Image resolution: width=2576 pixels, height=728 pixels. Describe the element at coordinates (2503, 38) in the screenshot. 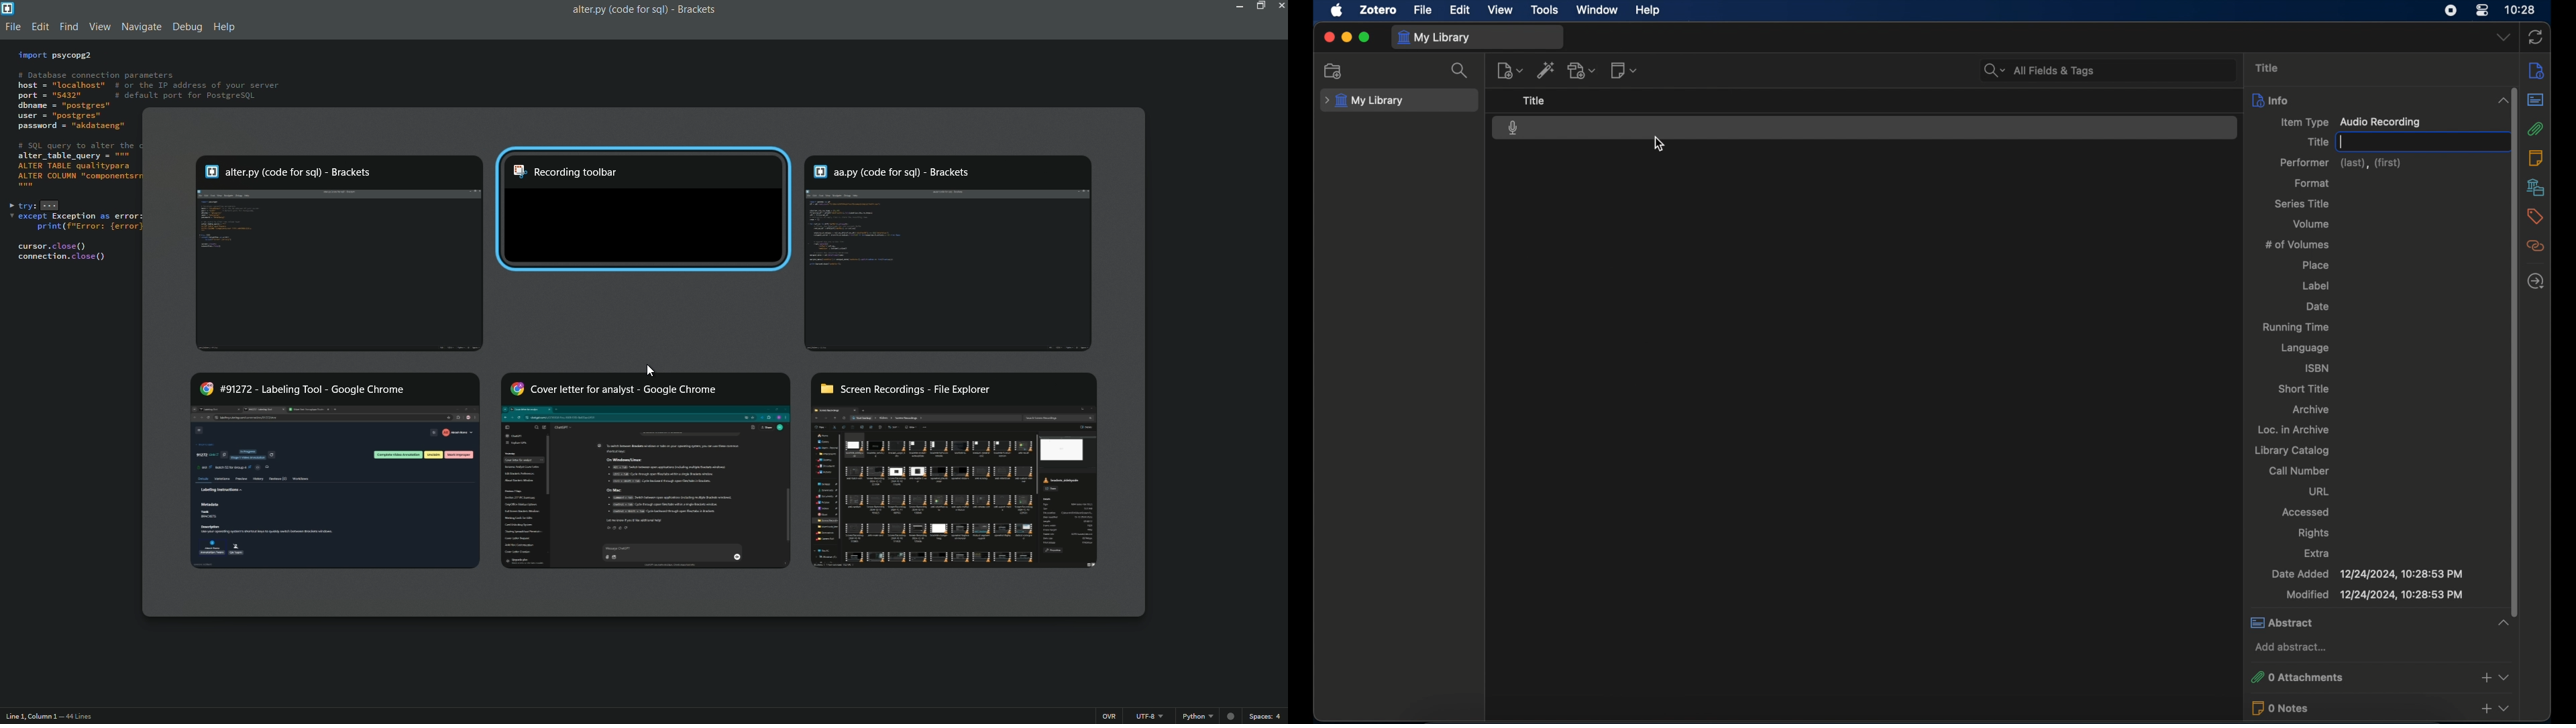

I see `dropdown` at that location.